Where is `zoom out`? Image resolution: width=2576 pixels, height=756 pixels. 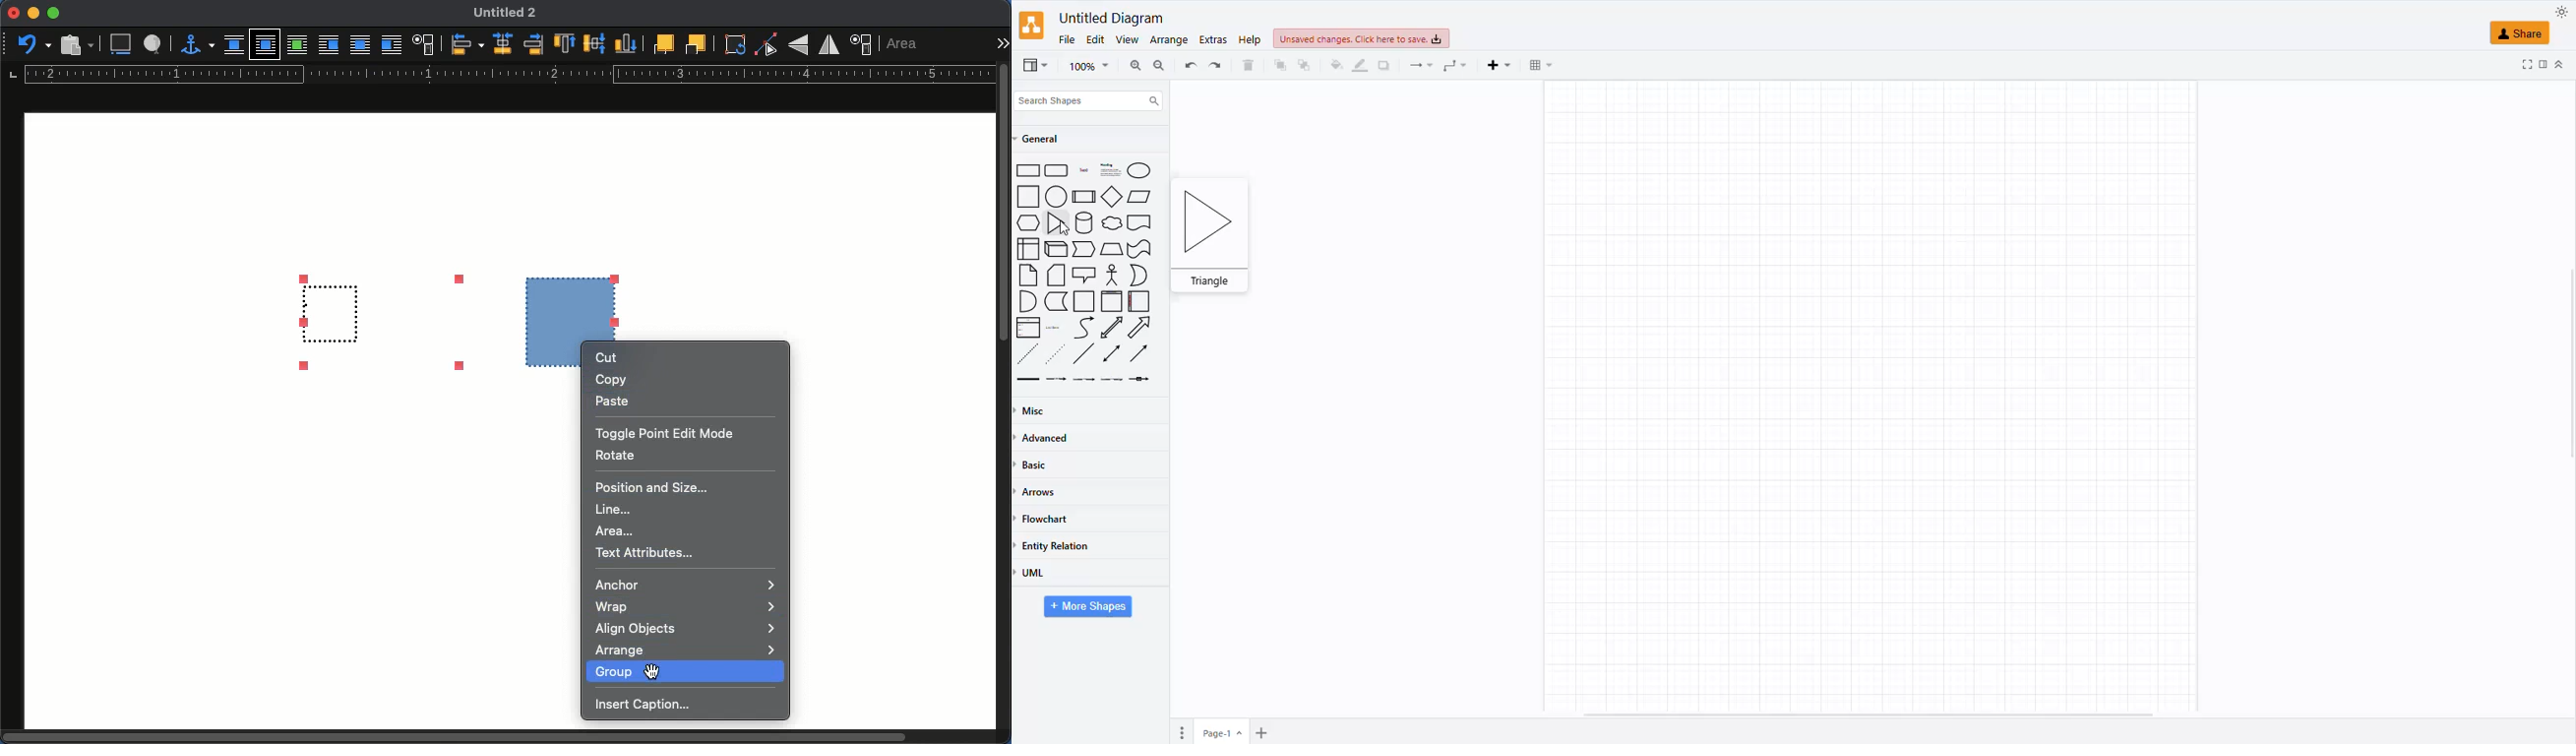
zoom out is located at coordinates (1133, 63).